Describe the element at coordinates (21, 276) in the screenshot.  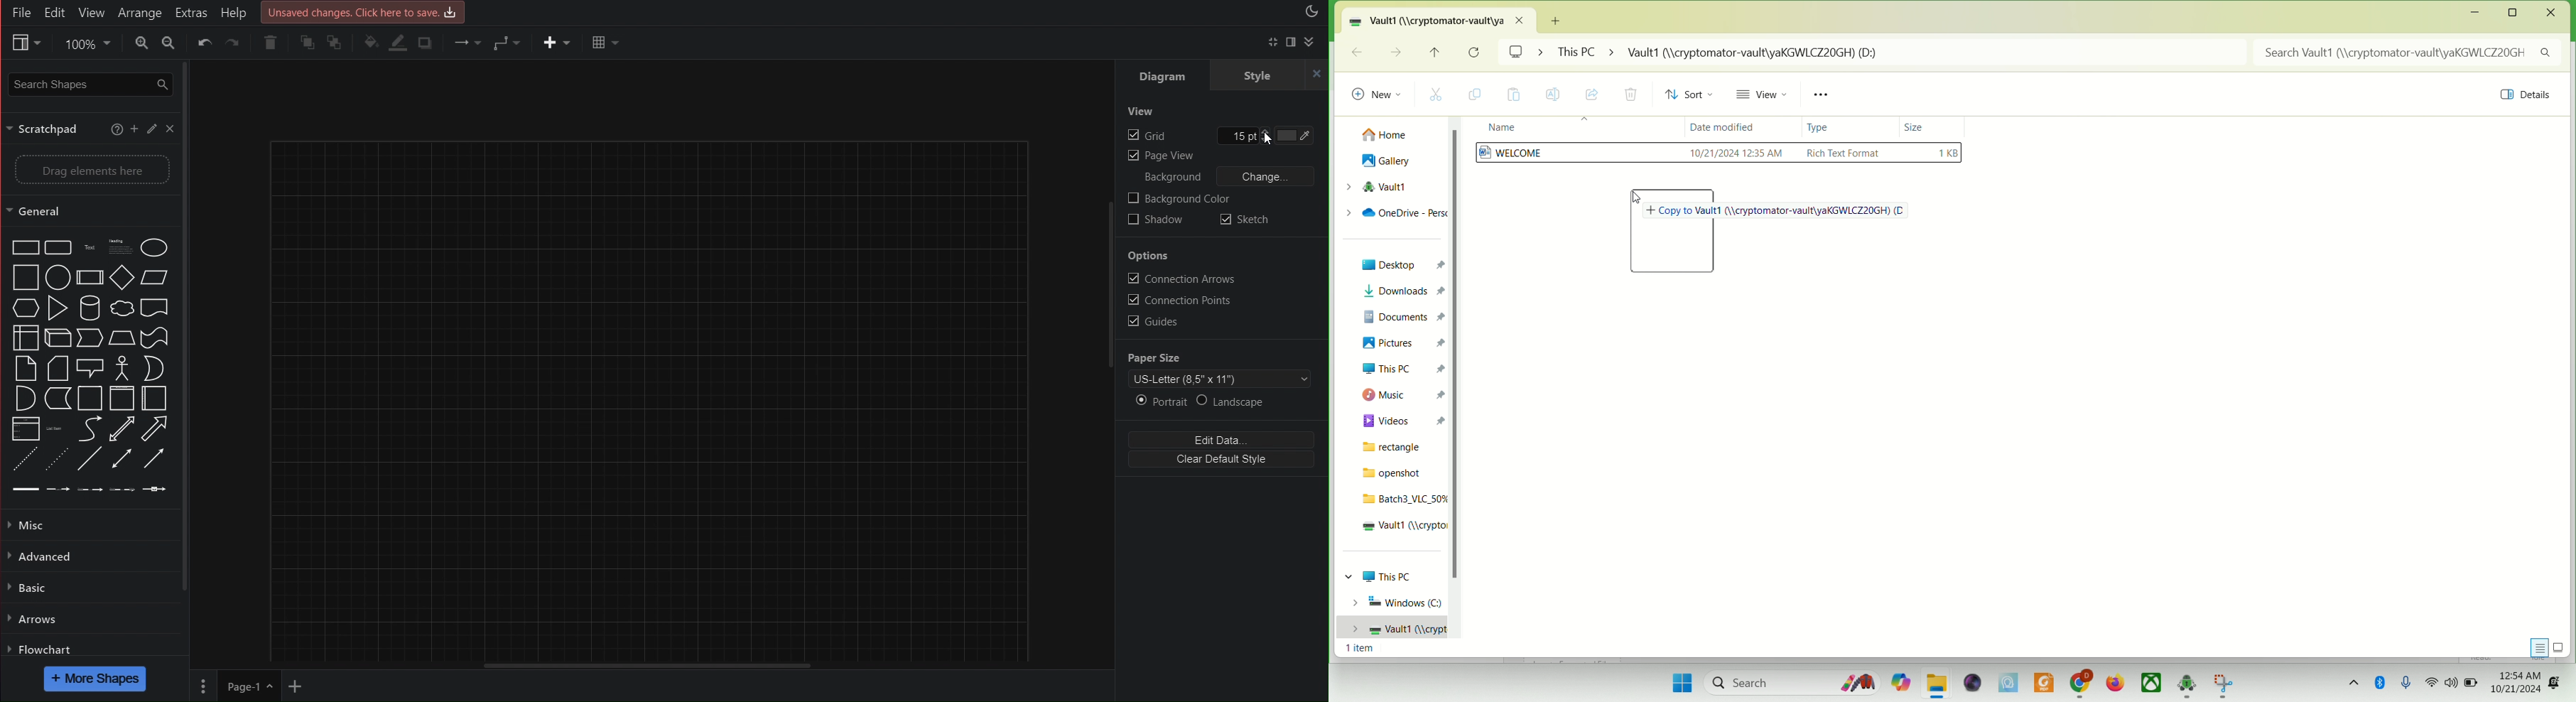
I see `big box` at that location.